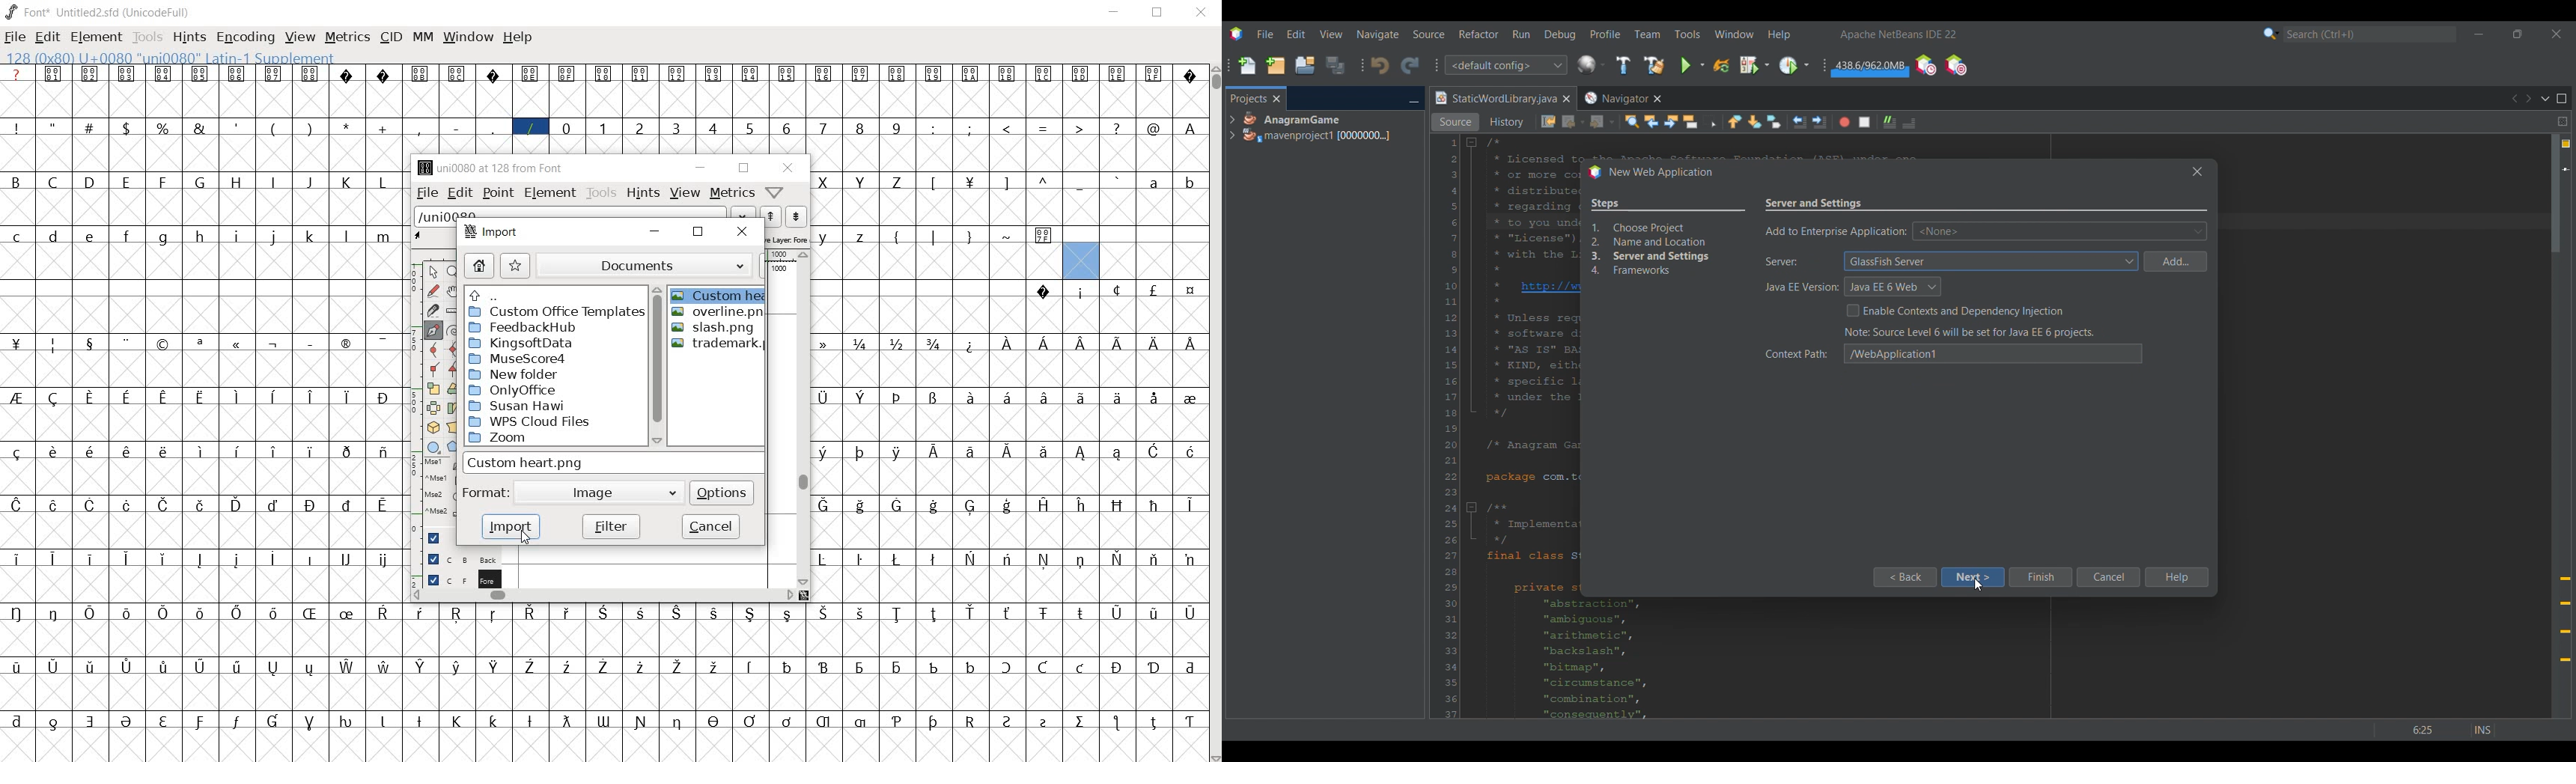 Image resolution: width=2576 pixels, height=784 pixels. What do you see at coordinates (1007, 73) in the screenshot?
I see `glyph` at bounding box center [1007, 73].